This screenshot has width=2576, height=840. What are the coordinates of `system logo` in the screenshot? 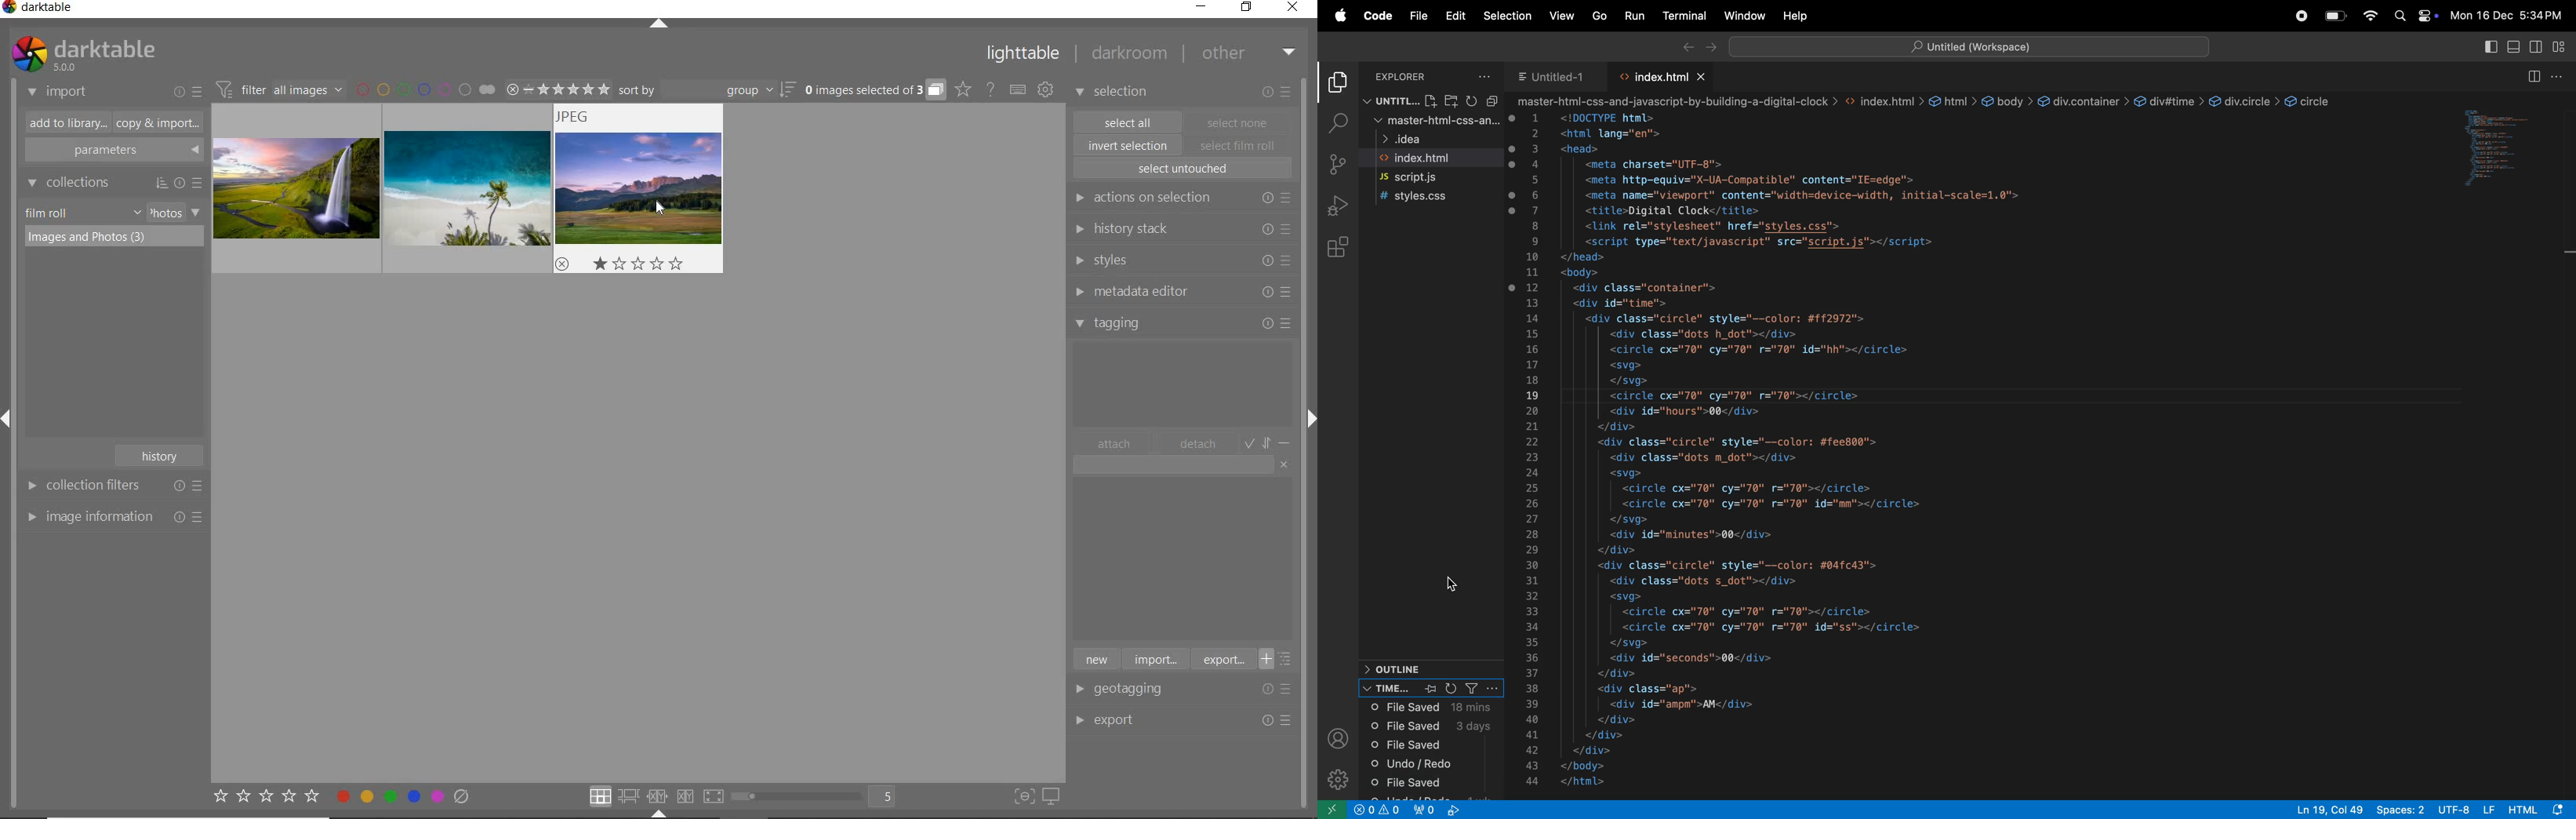 It's located at (82, 54).